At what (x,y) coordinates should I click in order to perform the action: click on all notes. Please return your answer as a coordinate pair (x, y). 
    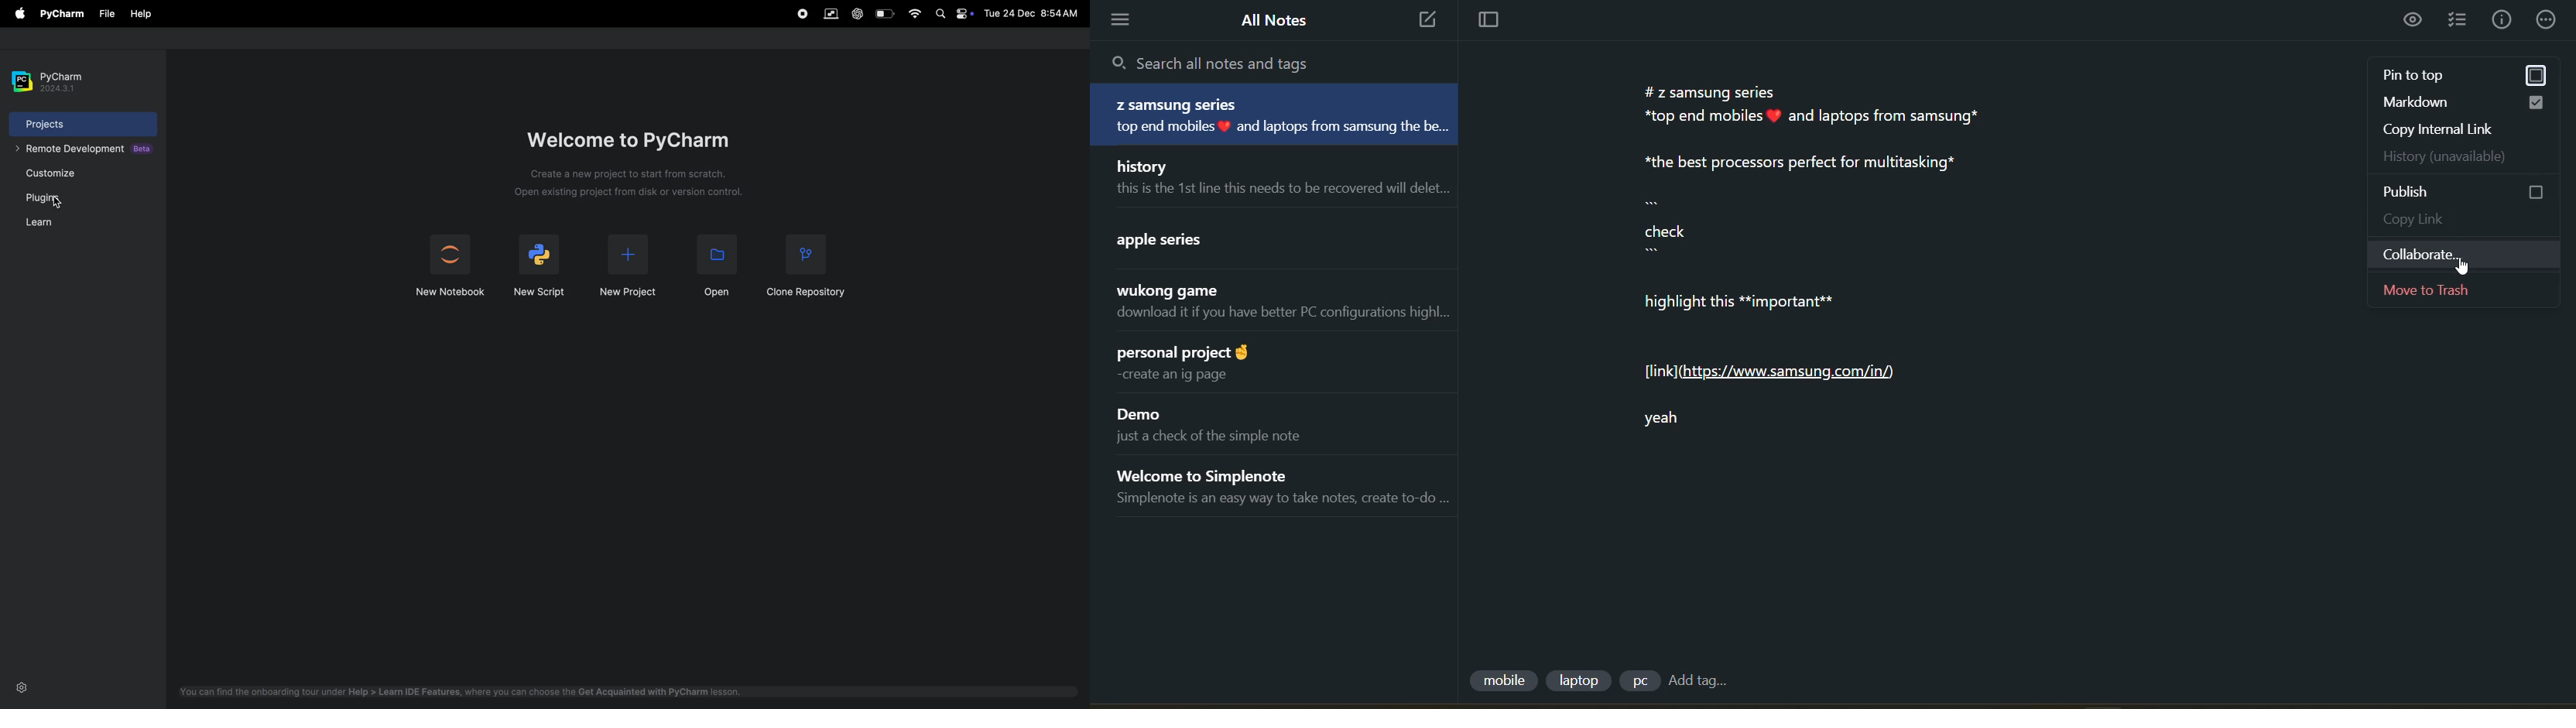
    Looking at the image, I should click on (1275, 20).